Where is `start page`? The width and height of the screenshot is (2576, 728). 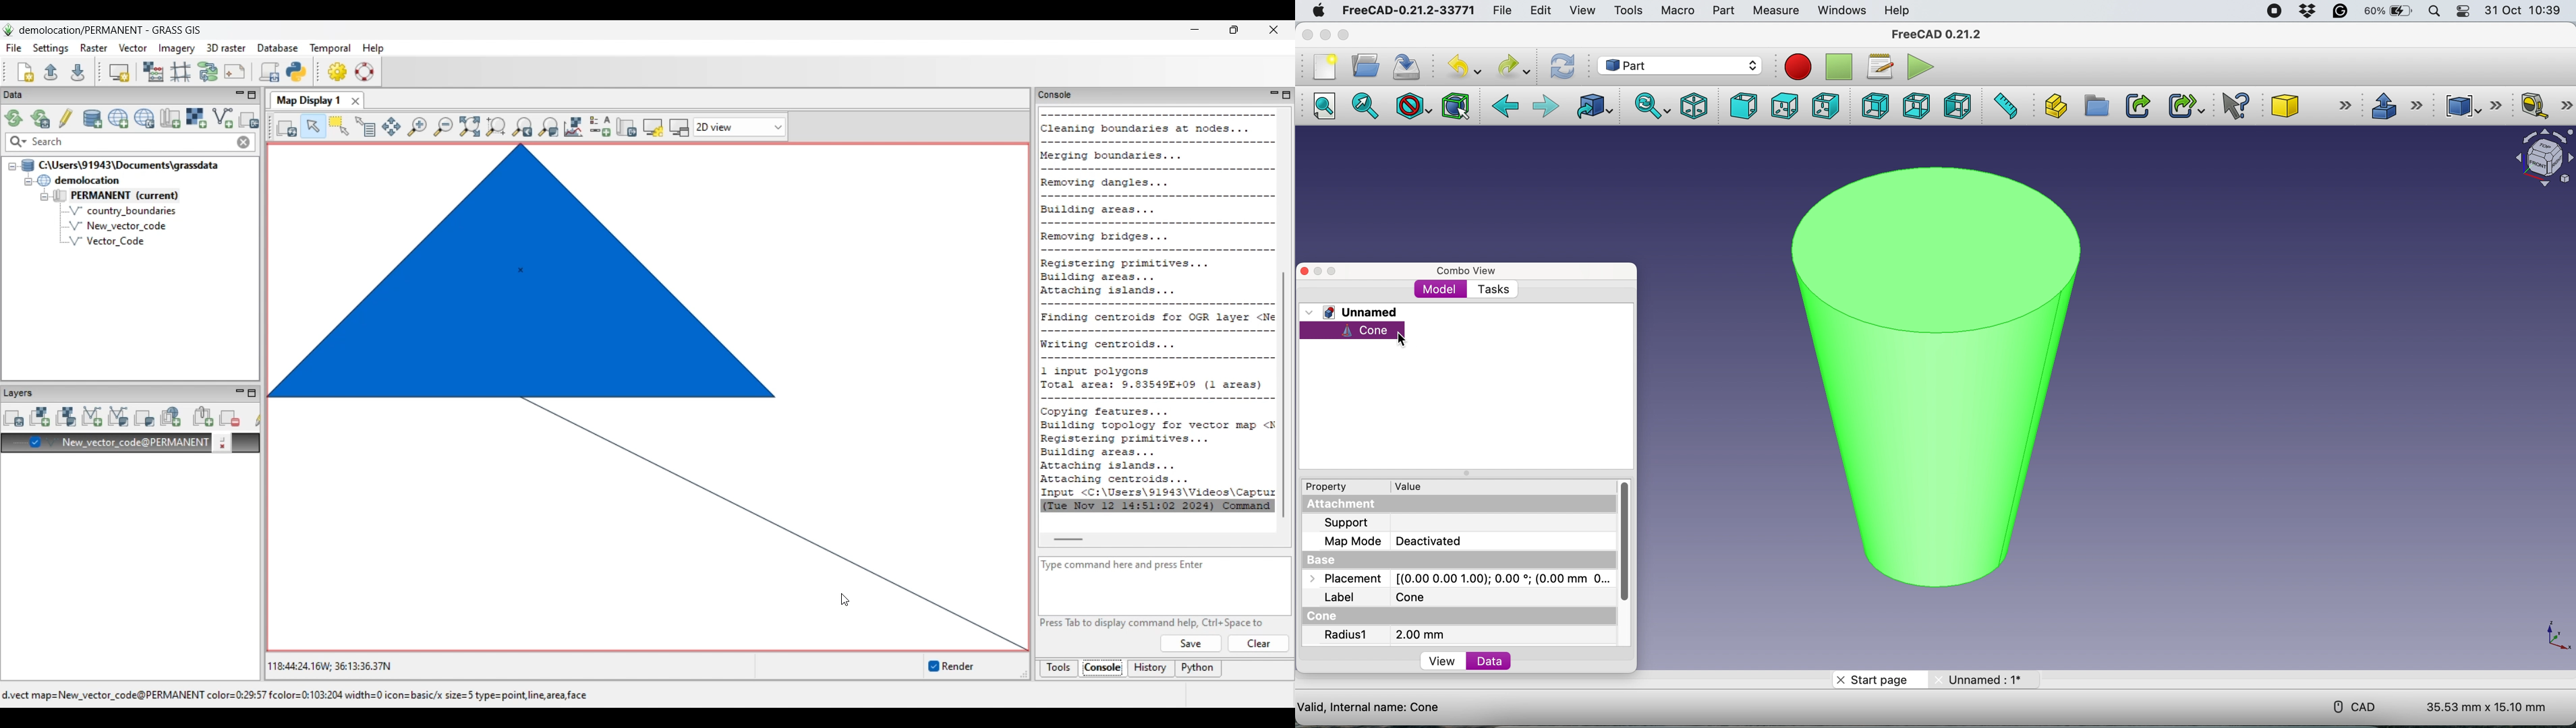
start page is located at coordinates (1879, 679).